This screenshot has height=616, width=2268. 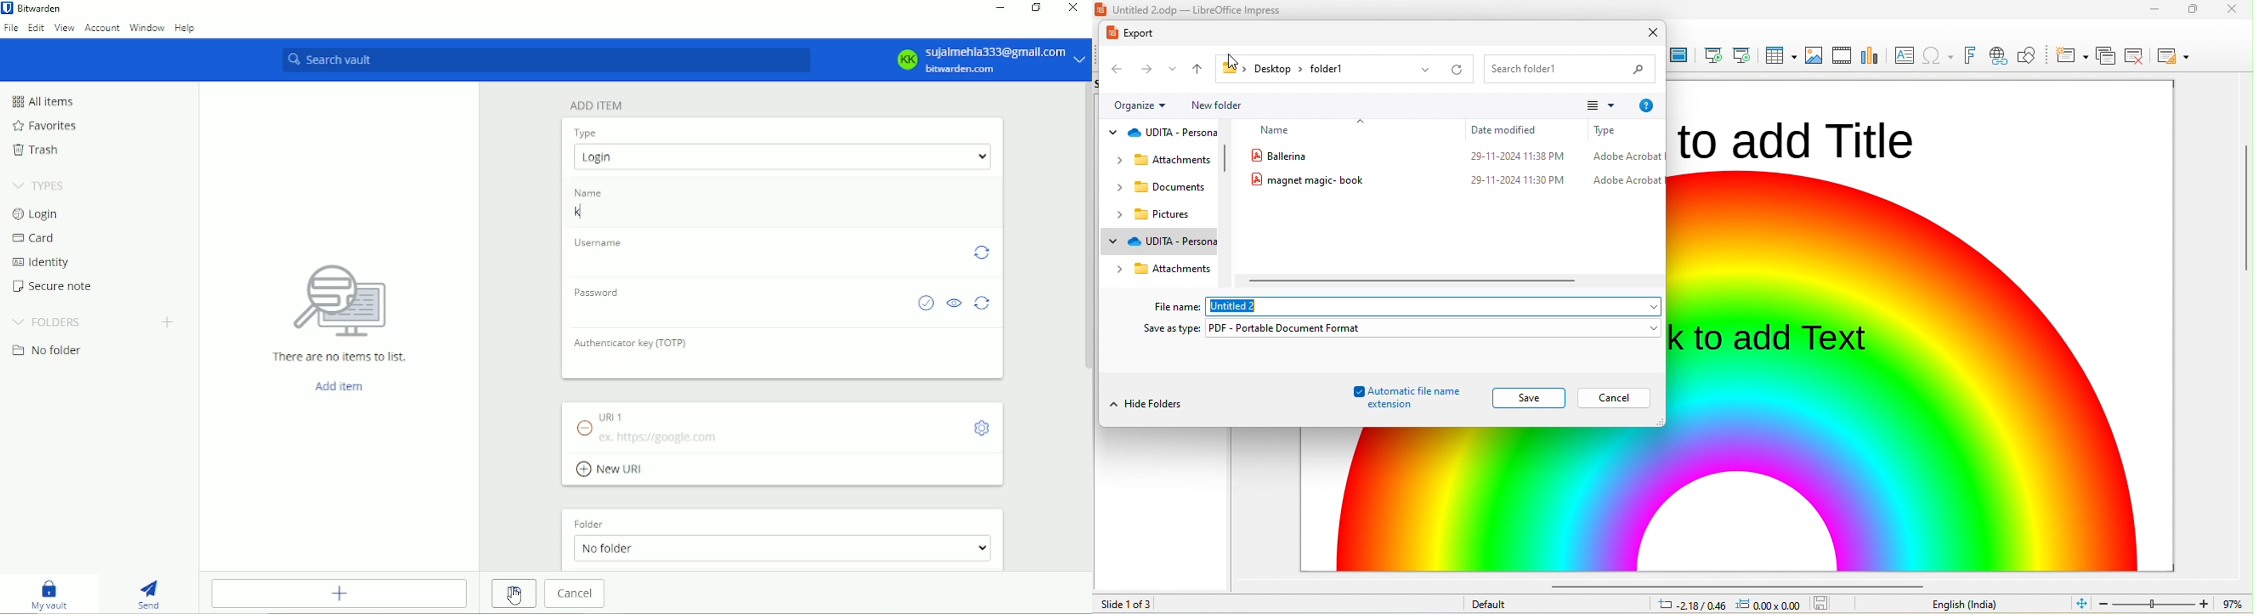 I want to click on Save, so click(x=513, y=594).